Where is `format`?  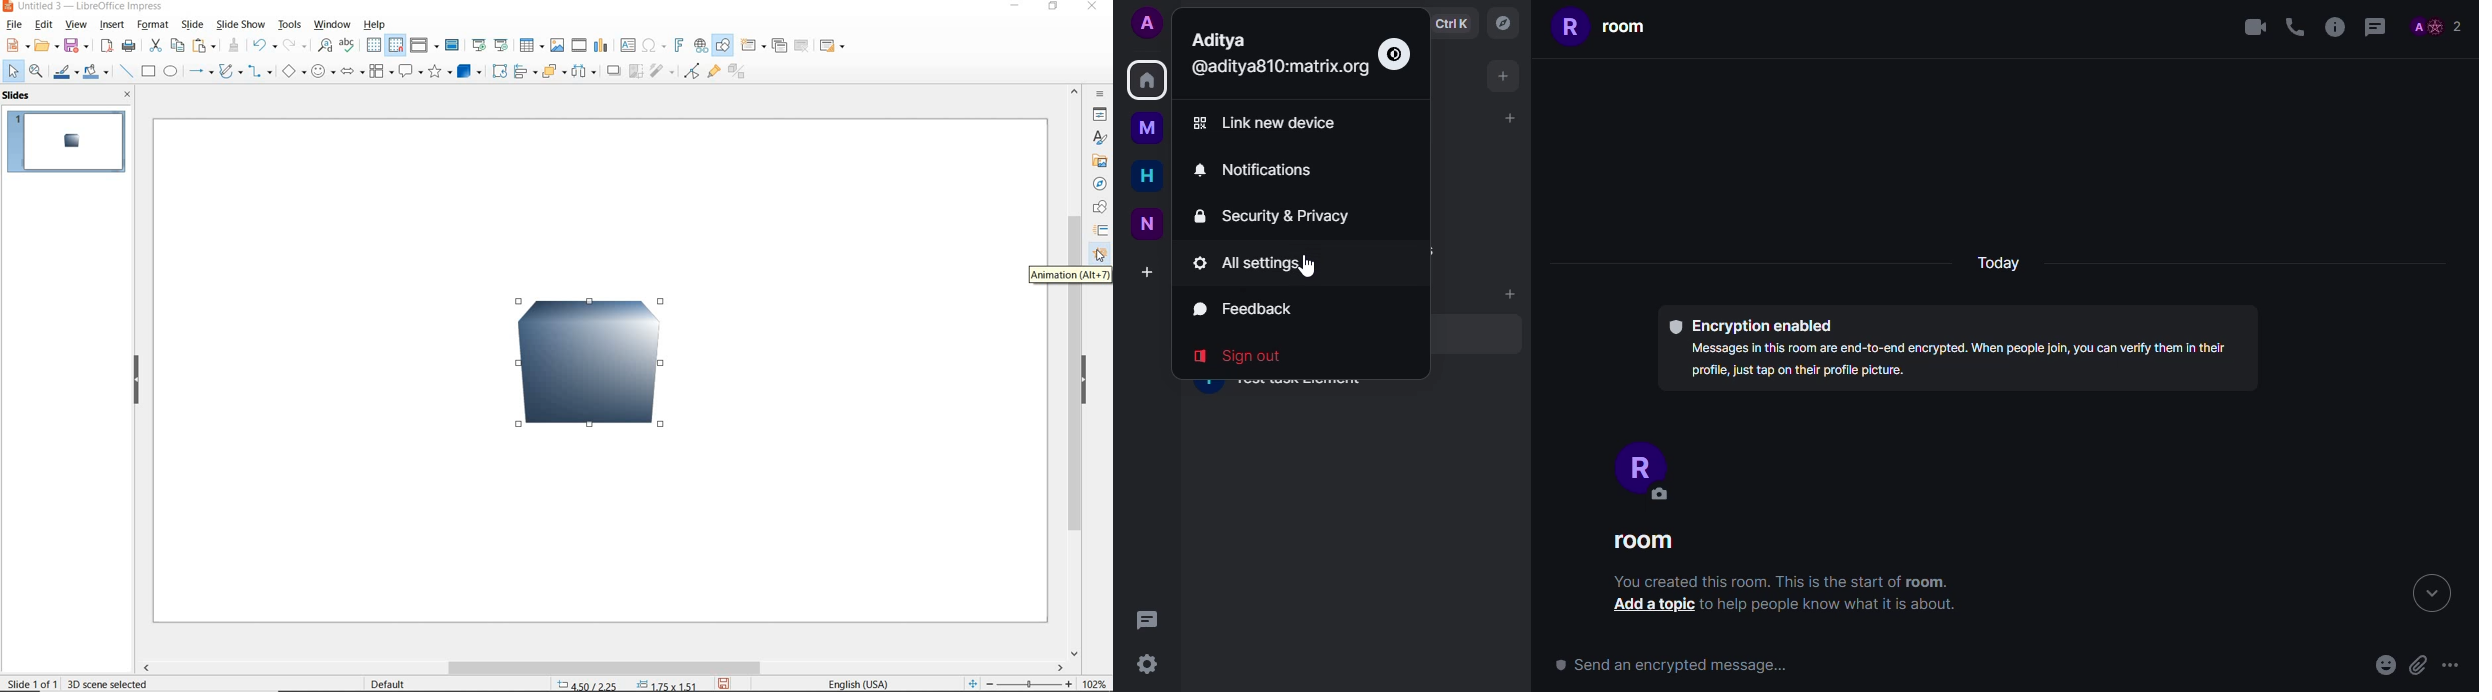
format is located at coordinates (151, 25).